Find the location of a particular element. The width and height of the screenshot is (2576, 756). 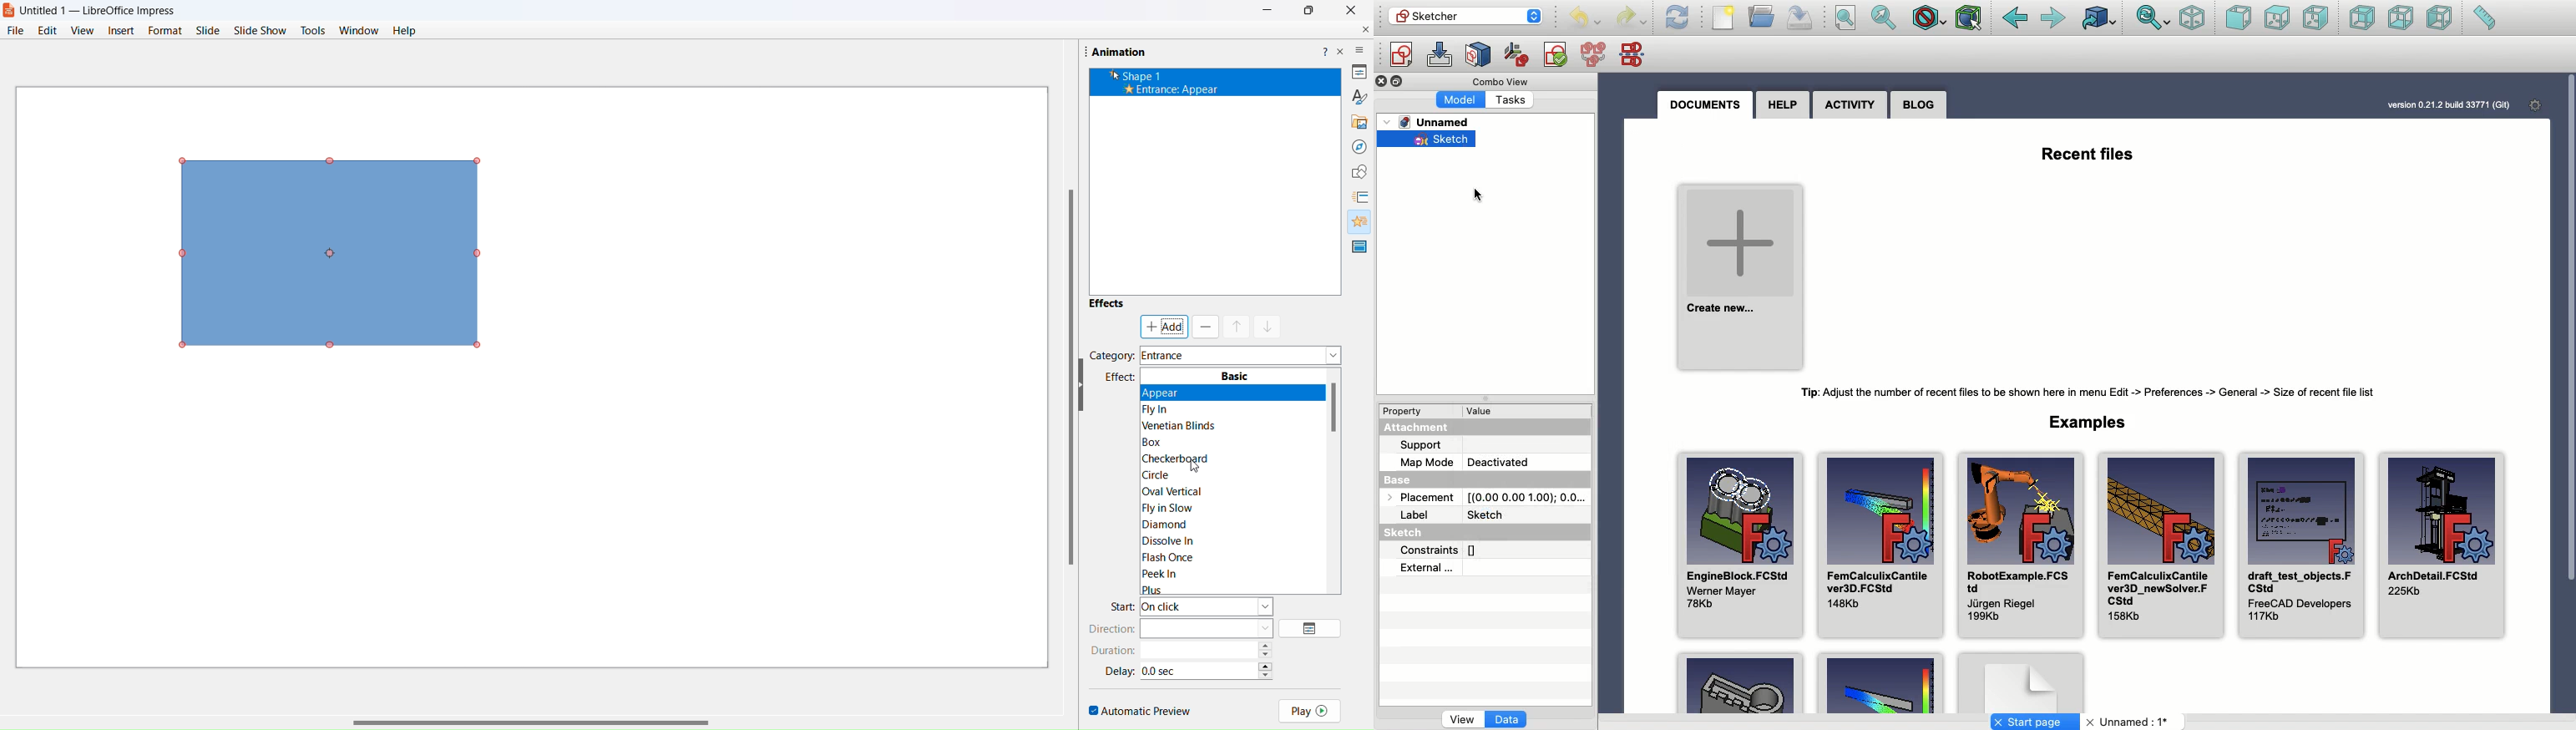

Start page is located at coordinates (2035, 722).